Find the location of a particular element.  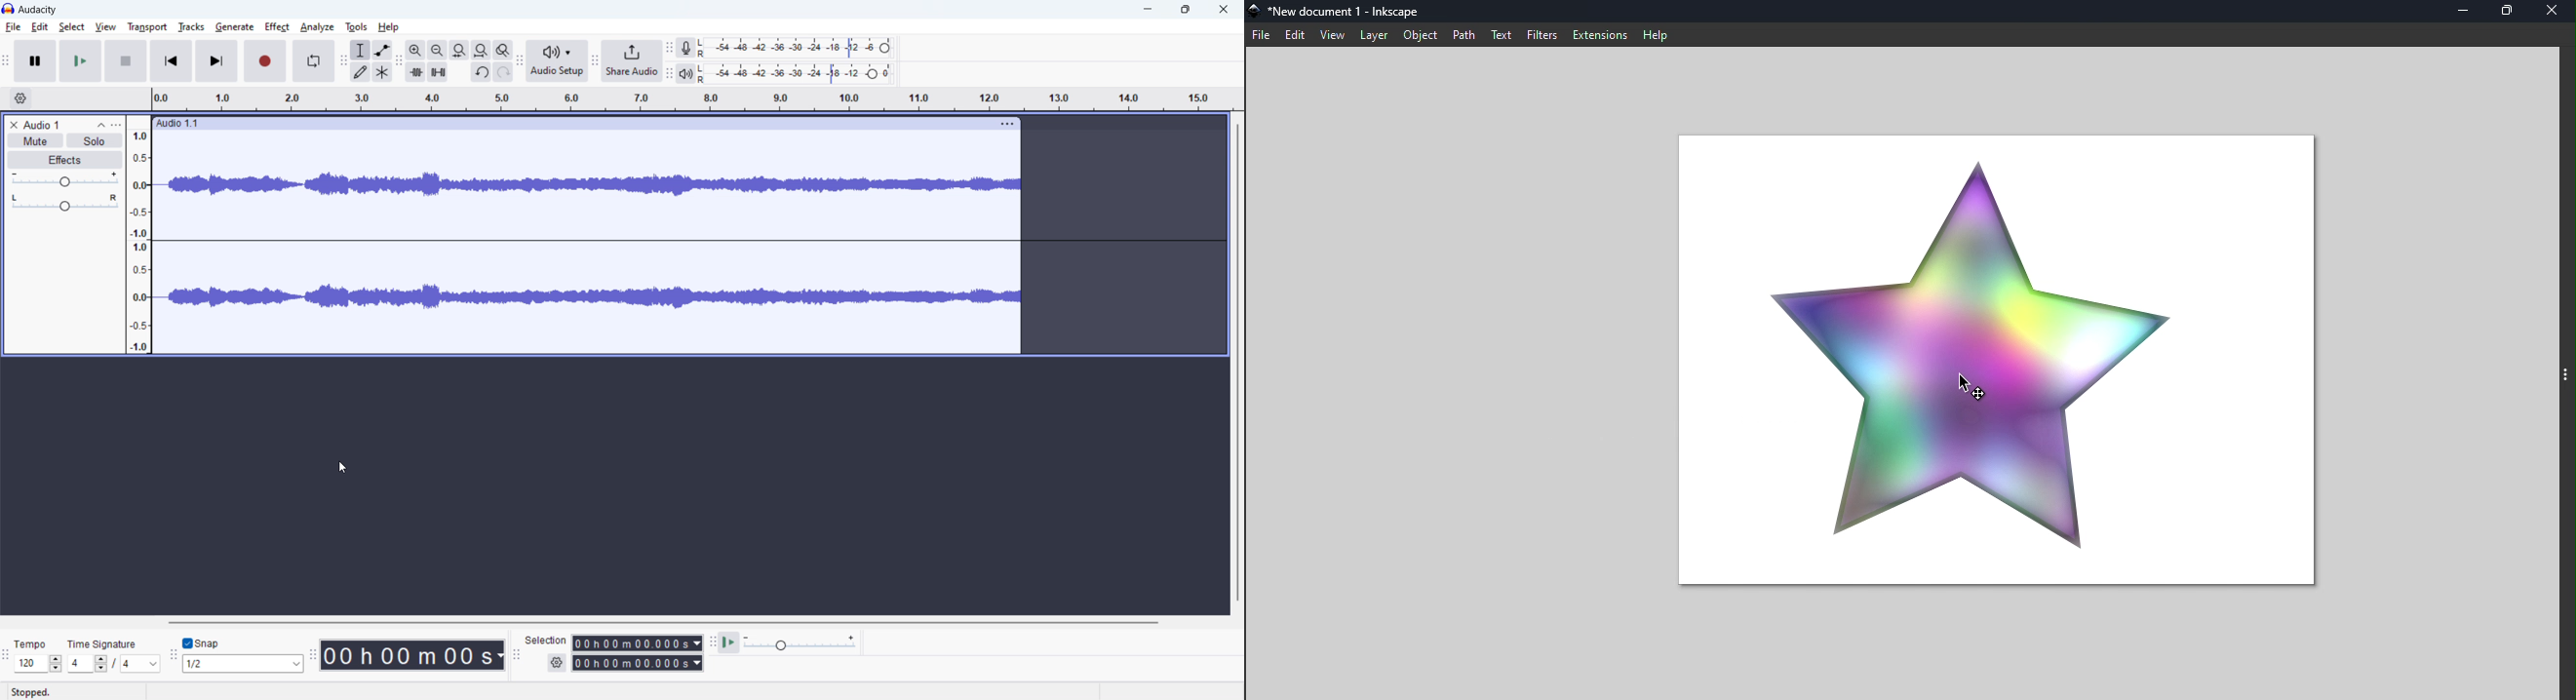

collapse is located at coordinates (99, 125).